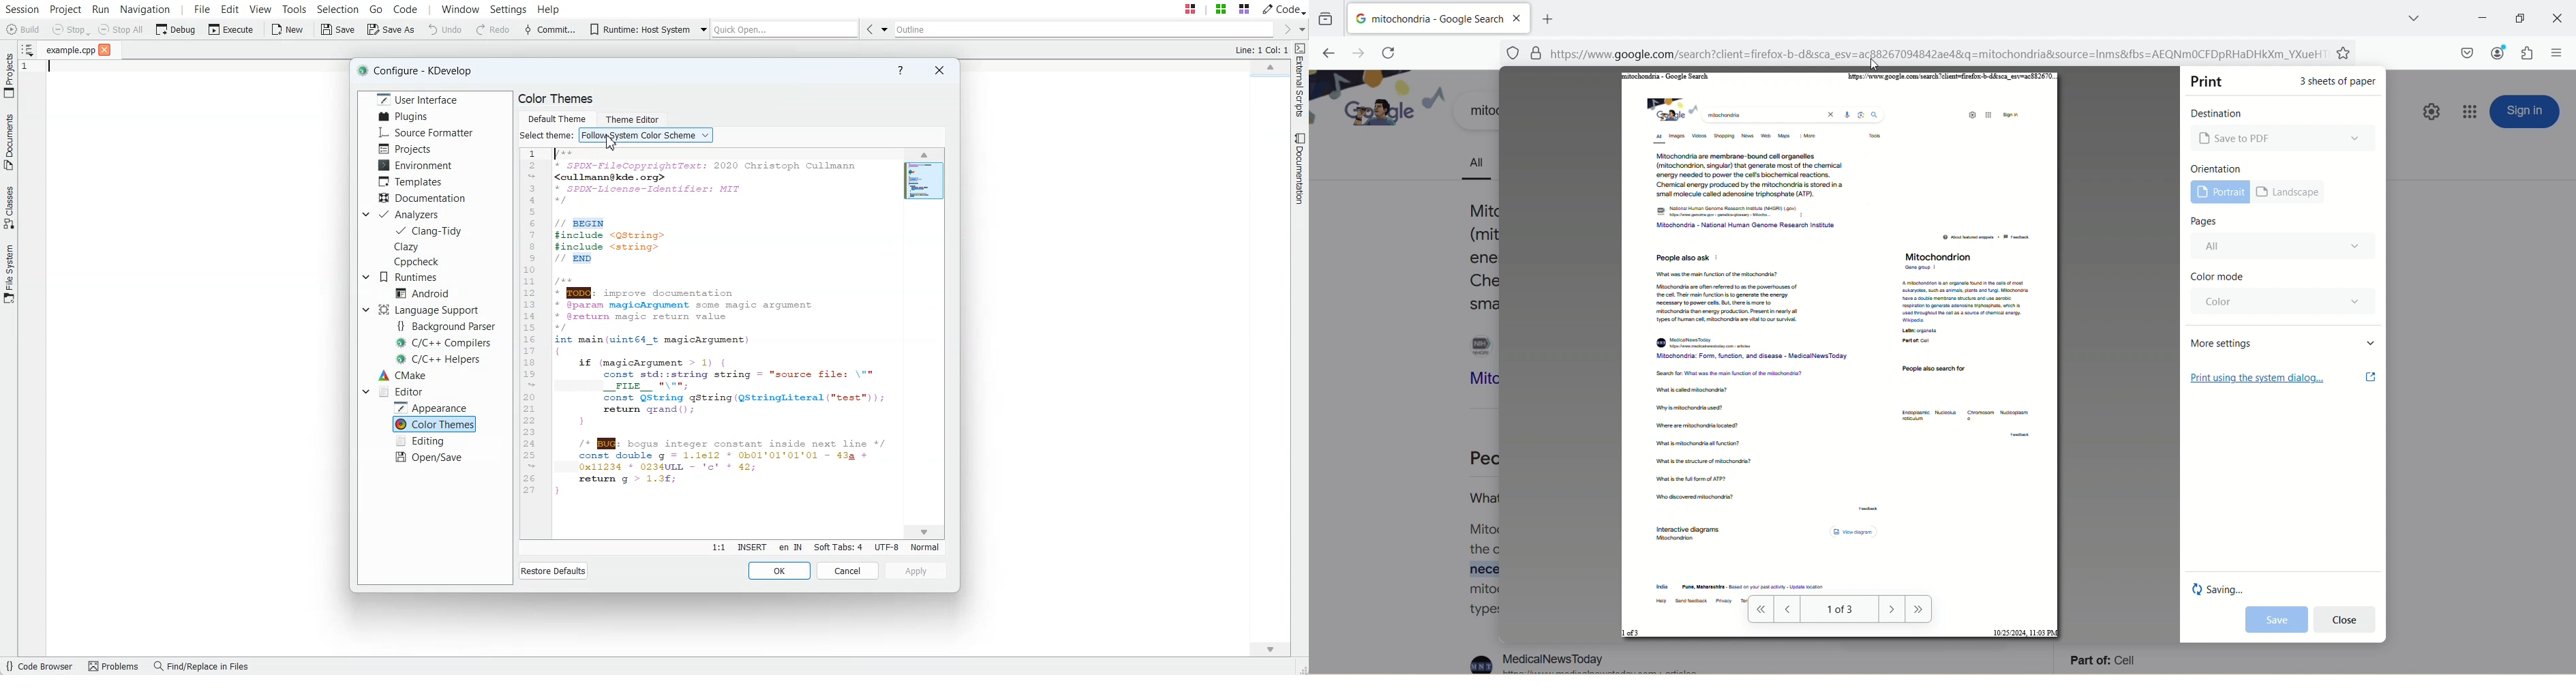 The height and width of the screenshot is (700, 2576). Describe the element at coordinates (440, 359) in the screenshot. I see `C/C++ Helpers` at that location.